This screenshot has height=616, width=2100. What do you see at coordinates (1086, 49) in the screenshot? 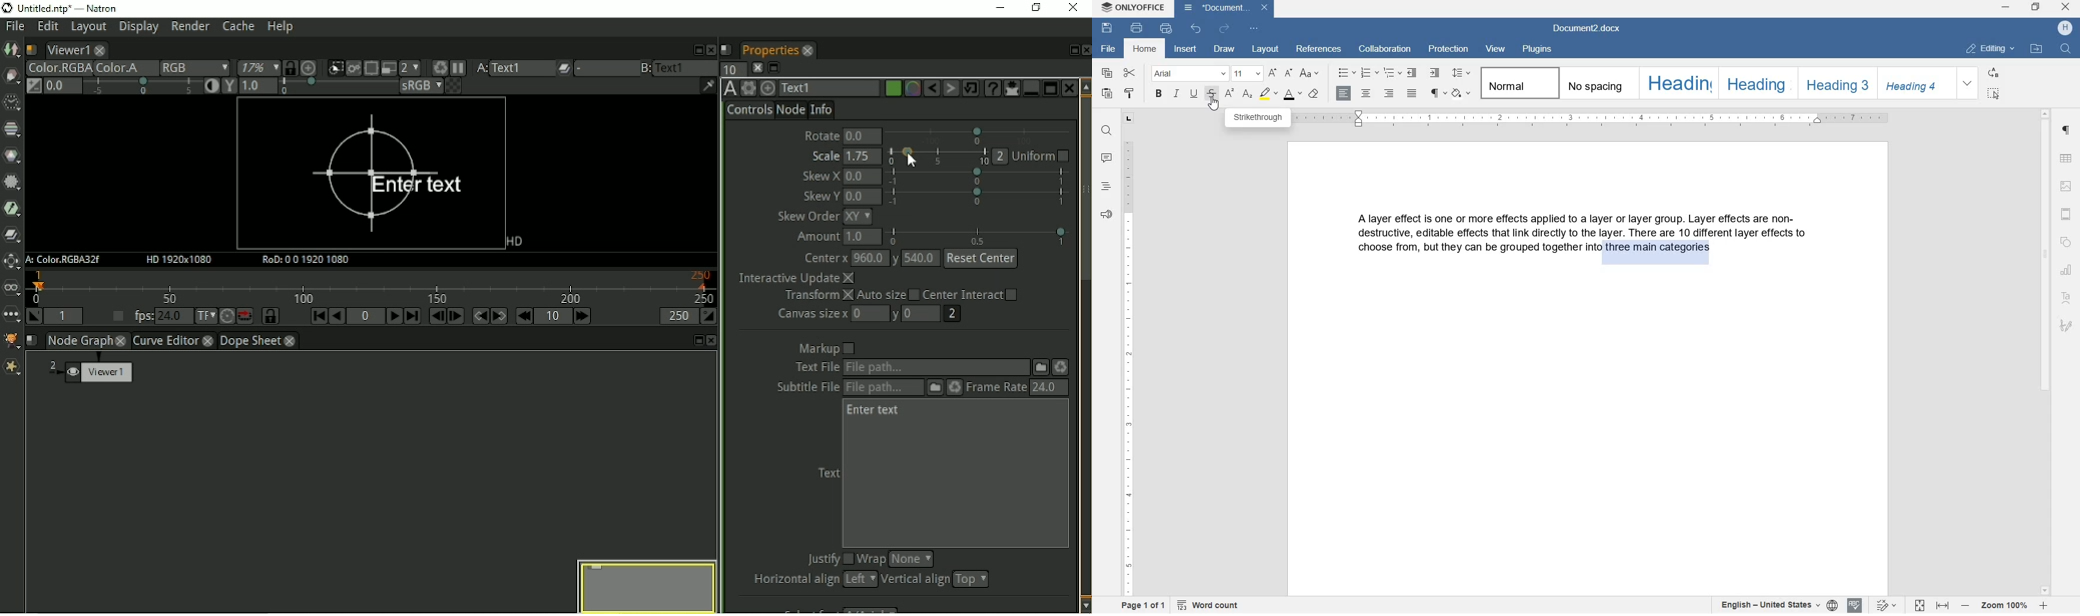
I see `Close` at bounding box center [1086, 49].